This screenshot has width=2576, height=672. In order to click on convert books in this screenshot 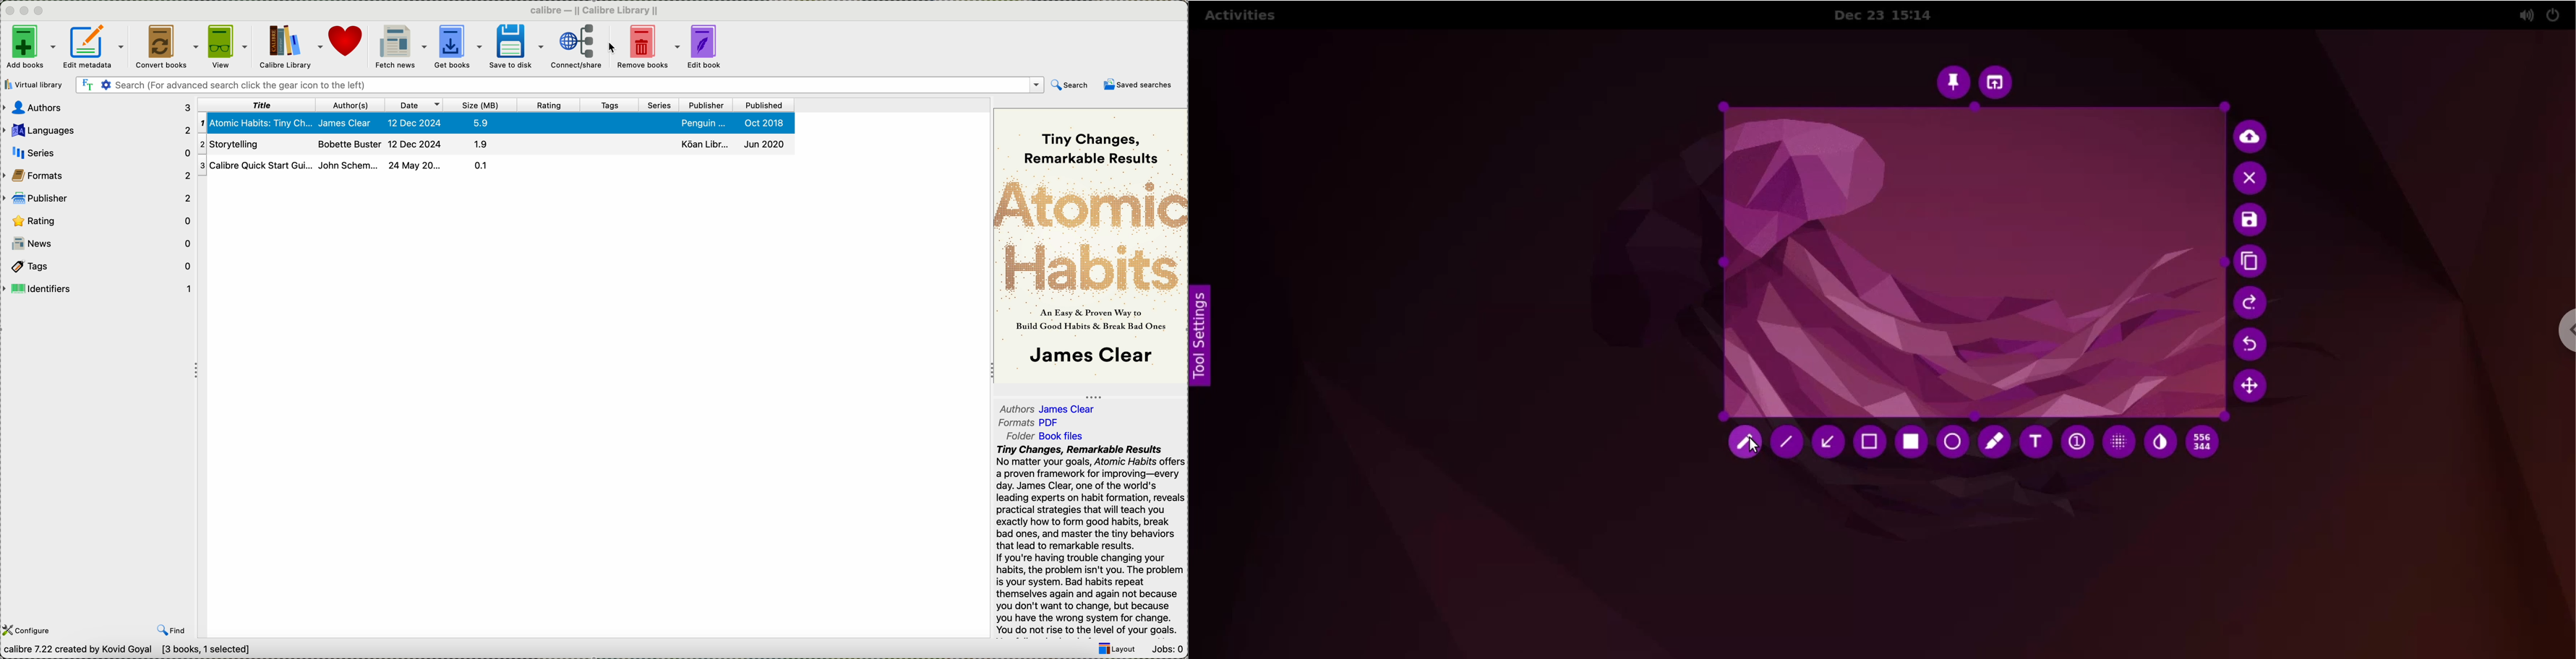, I will do `click(165, 48)`.